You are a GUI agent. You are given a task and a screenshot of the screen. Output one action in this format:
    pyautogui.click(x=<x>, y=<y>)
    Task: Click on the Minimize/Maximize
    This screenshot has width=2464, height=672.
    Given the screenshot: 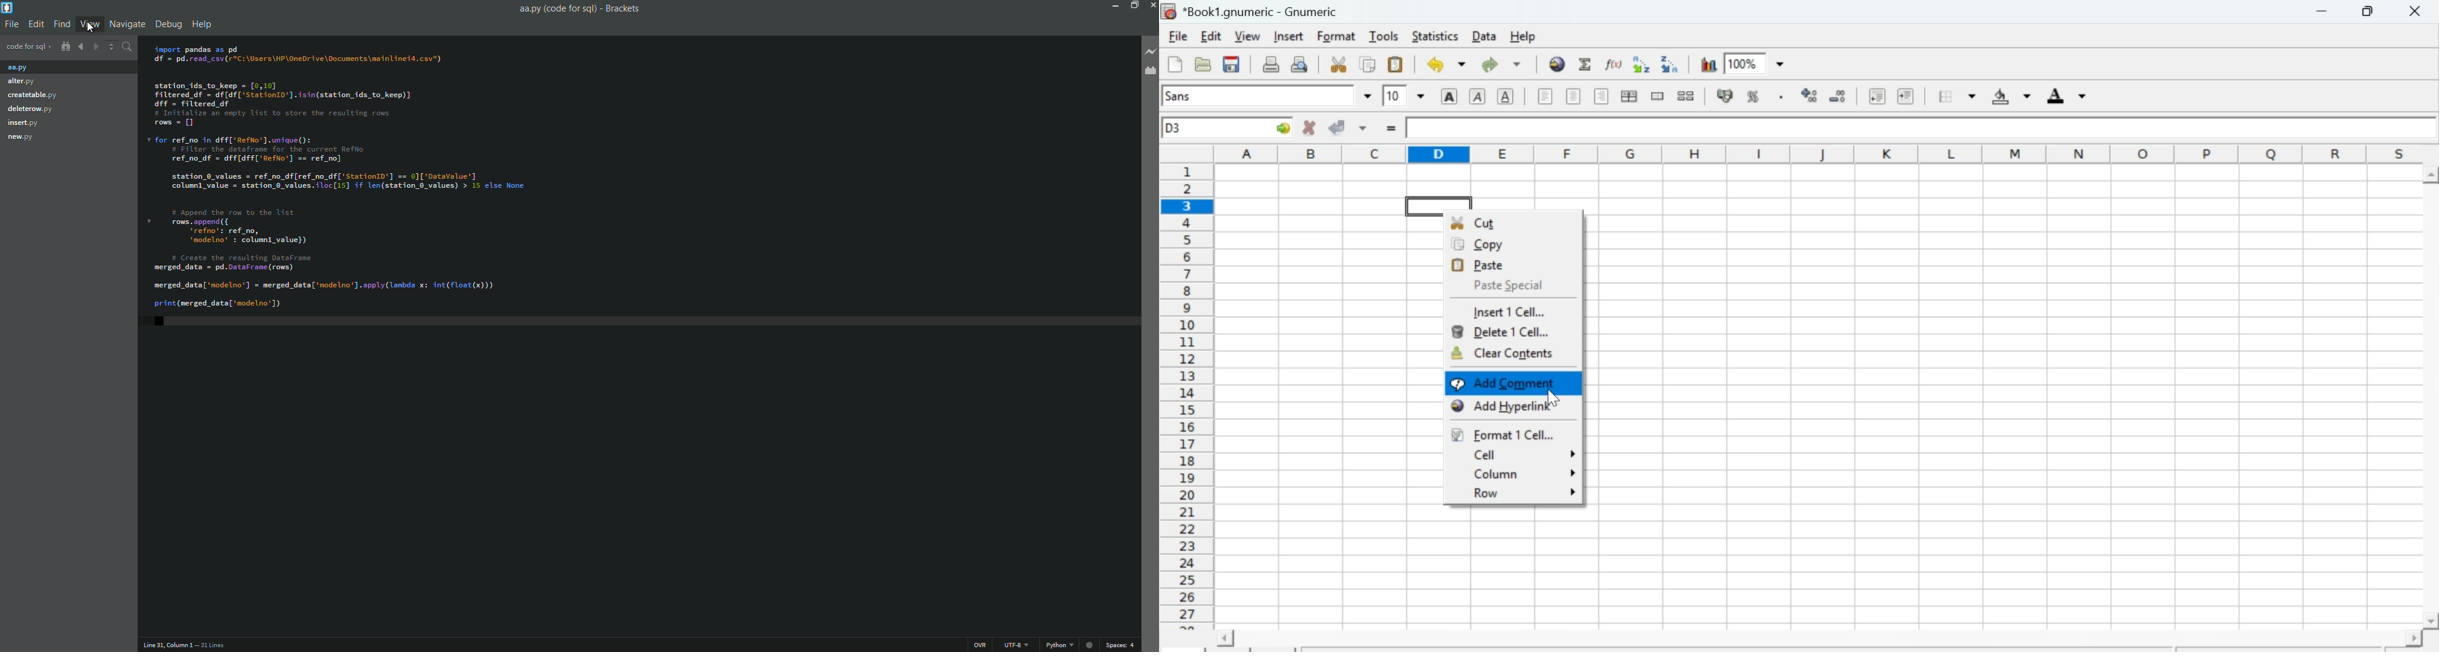 What is the action you would take?
    pyautogui.click(x=2369, y=12)
    